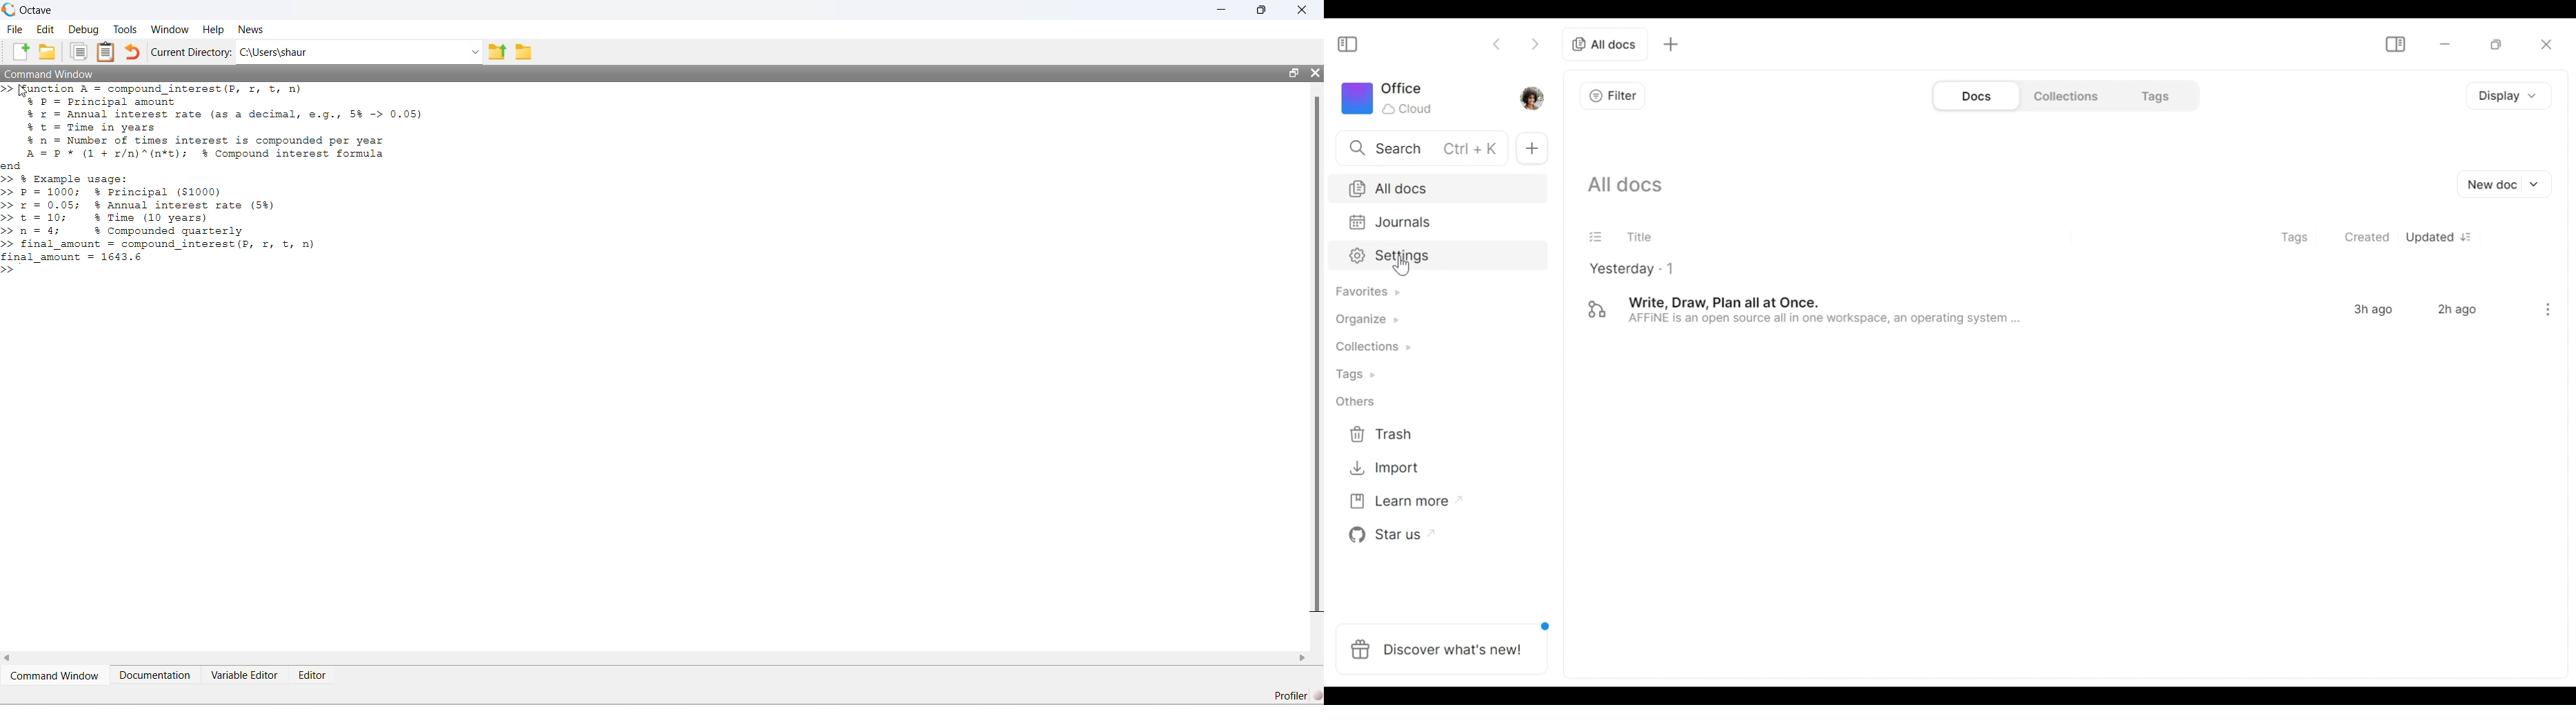 This screenshot has width=2576, height=728. What do you see at coordinates (79, 52) in the screenshot?
I see `Duplicate` at bounding box center [79, 52].